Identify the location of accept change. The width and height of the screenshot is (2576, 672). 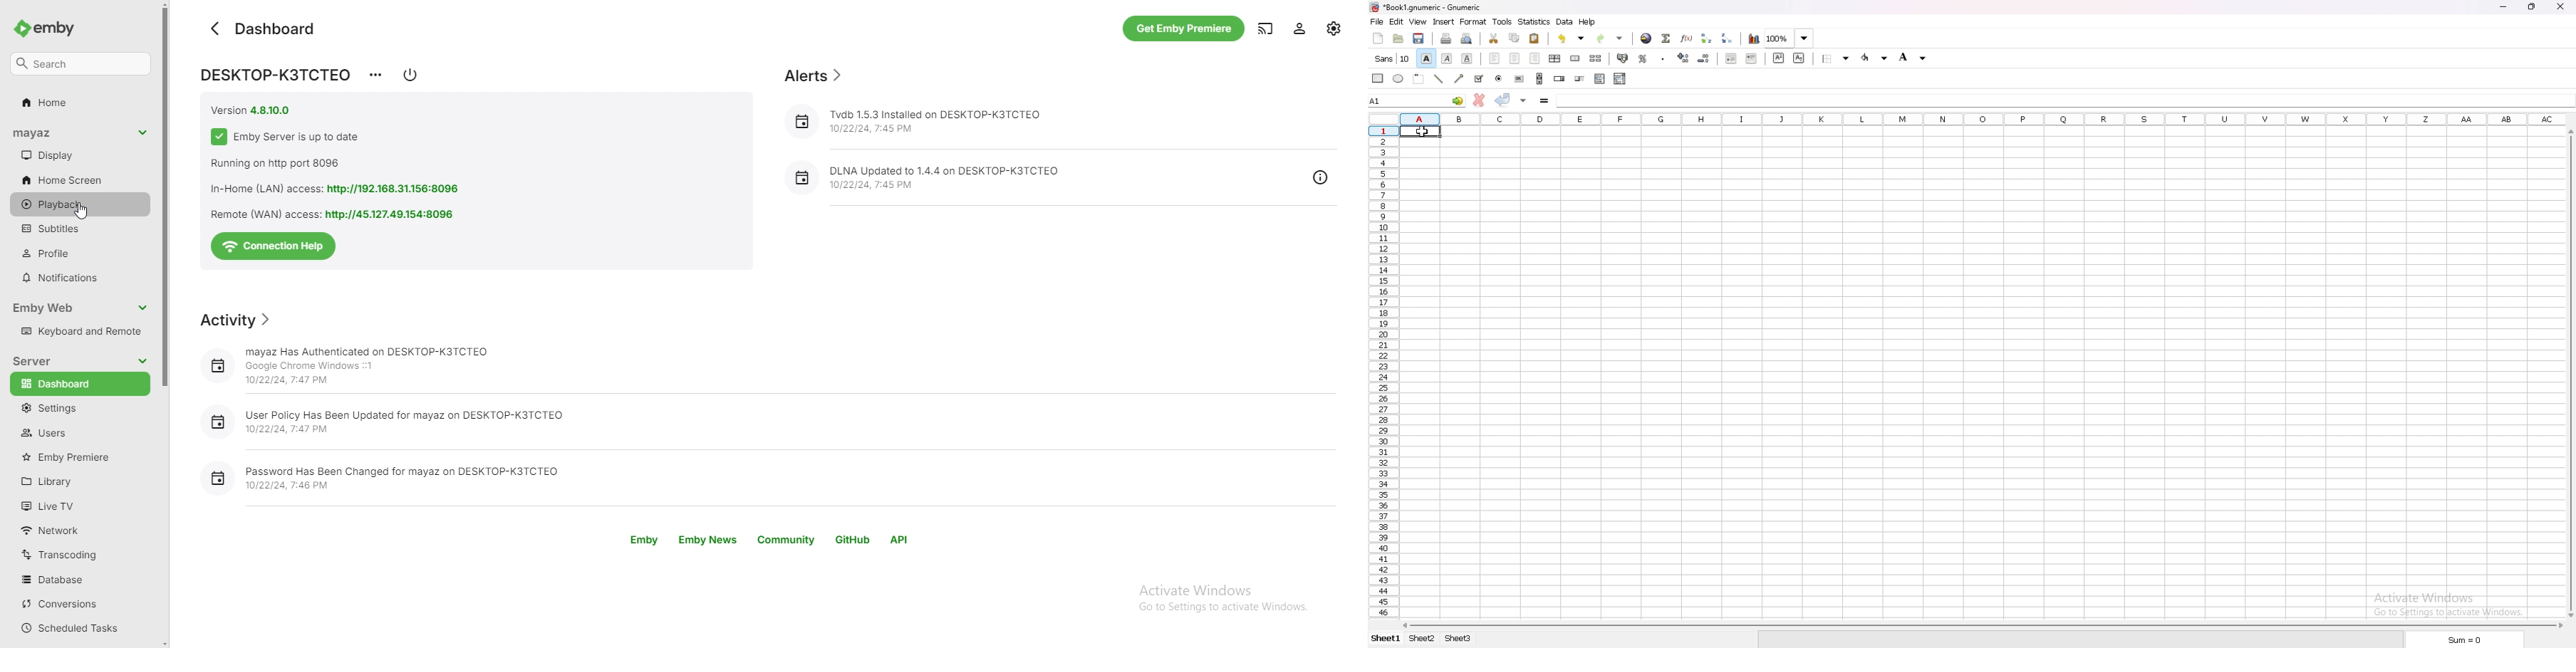
(1503, 100).